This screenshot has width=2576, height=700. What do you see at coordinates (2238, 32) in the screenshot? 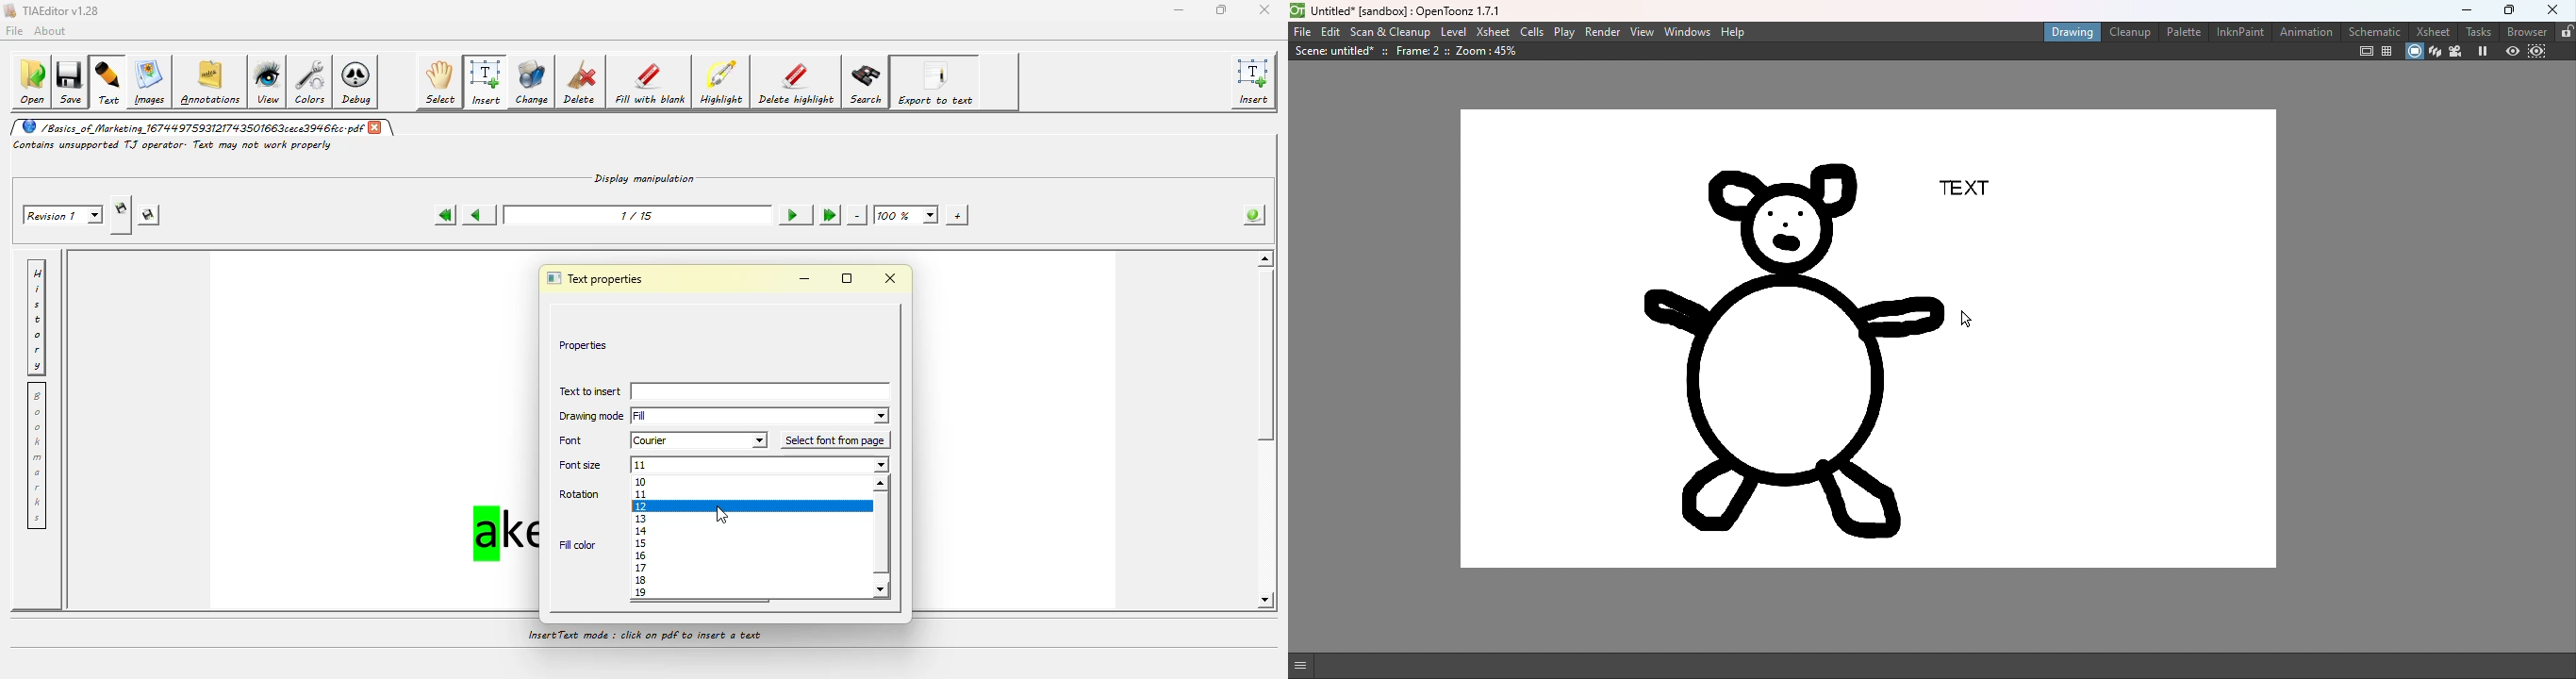
I see `InknPaint` at bounding box center [2238, 32].